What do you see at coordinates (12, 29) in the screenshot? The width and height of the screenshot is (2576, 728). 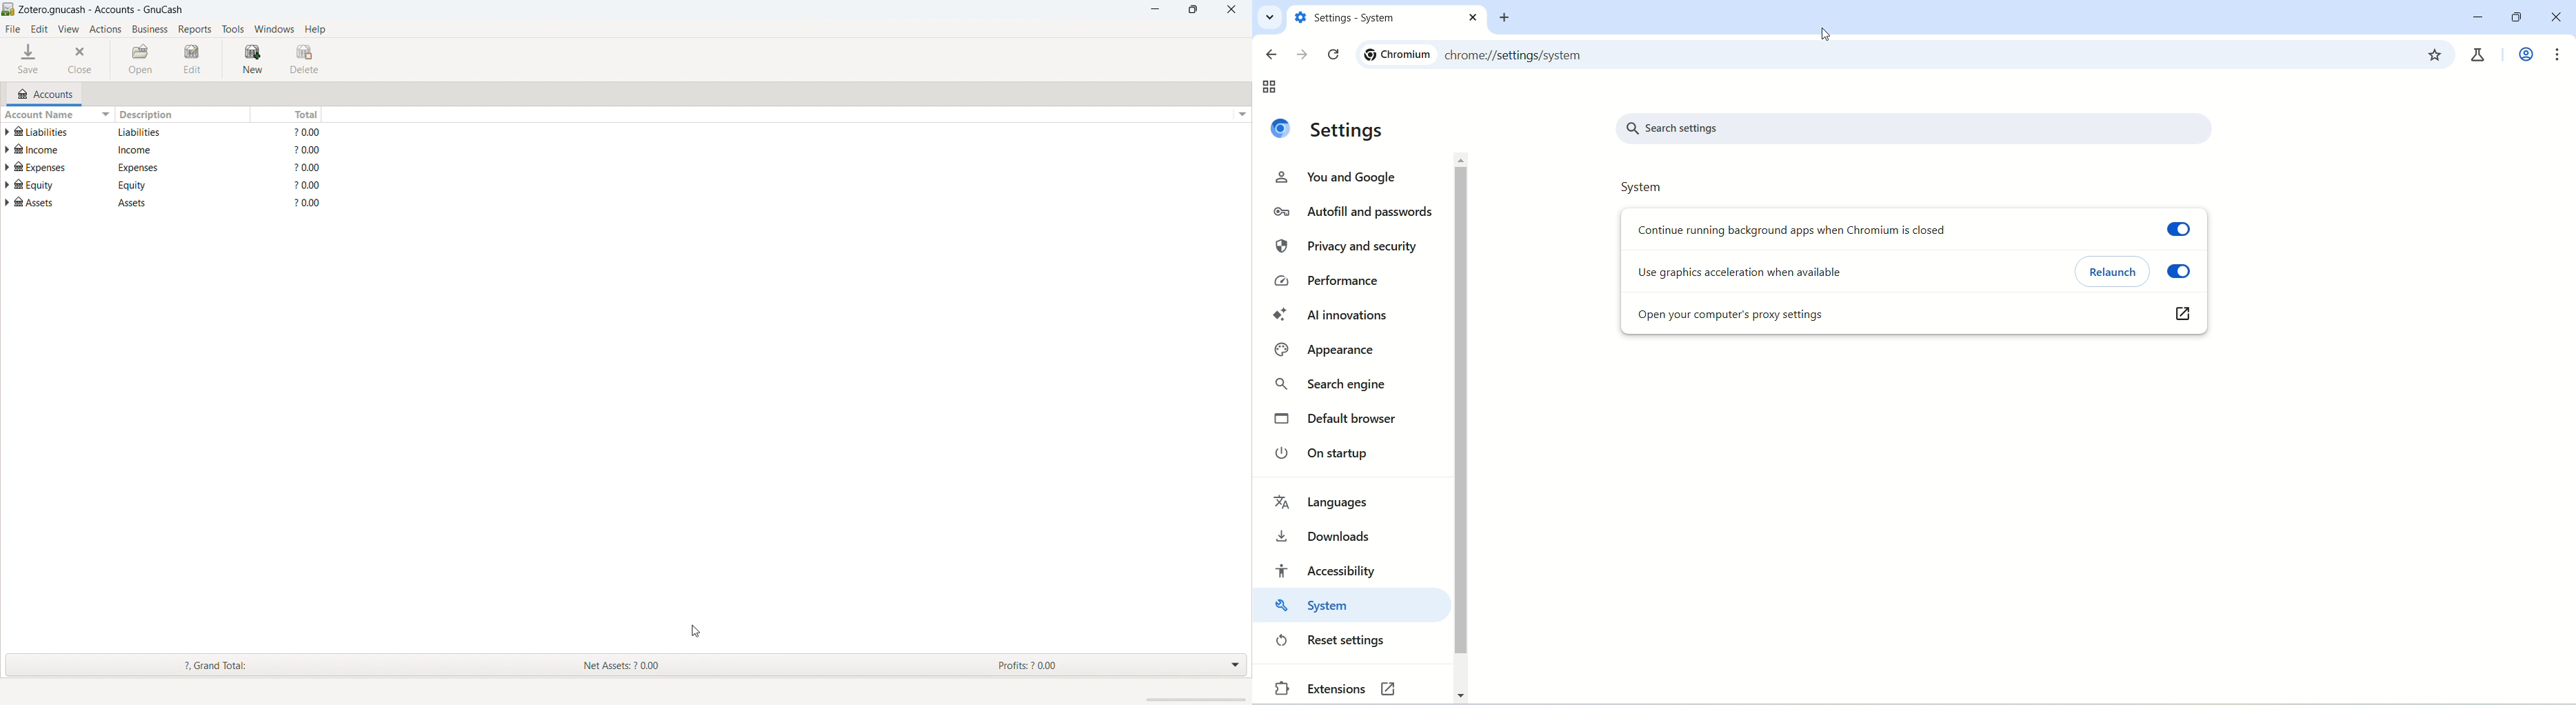 I see `file` at bounding box center [12, 29].